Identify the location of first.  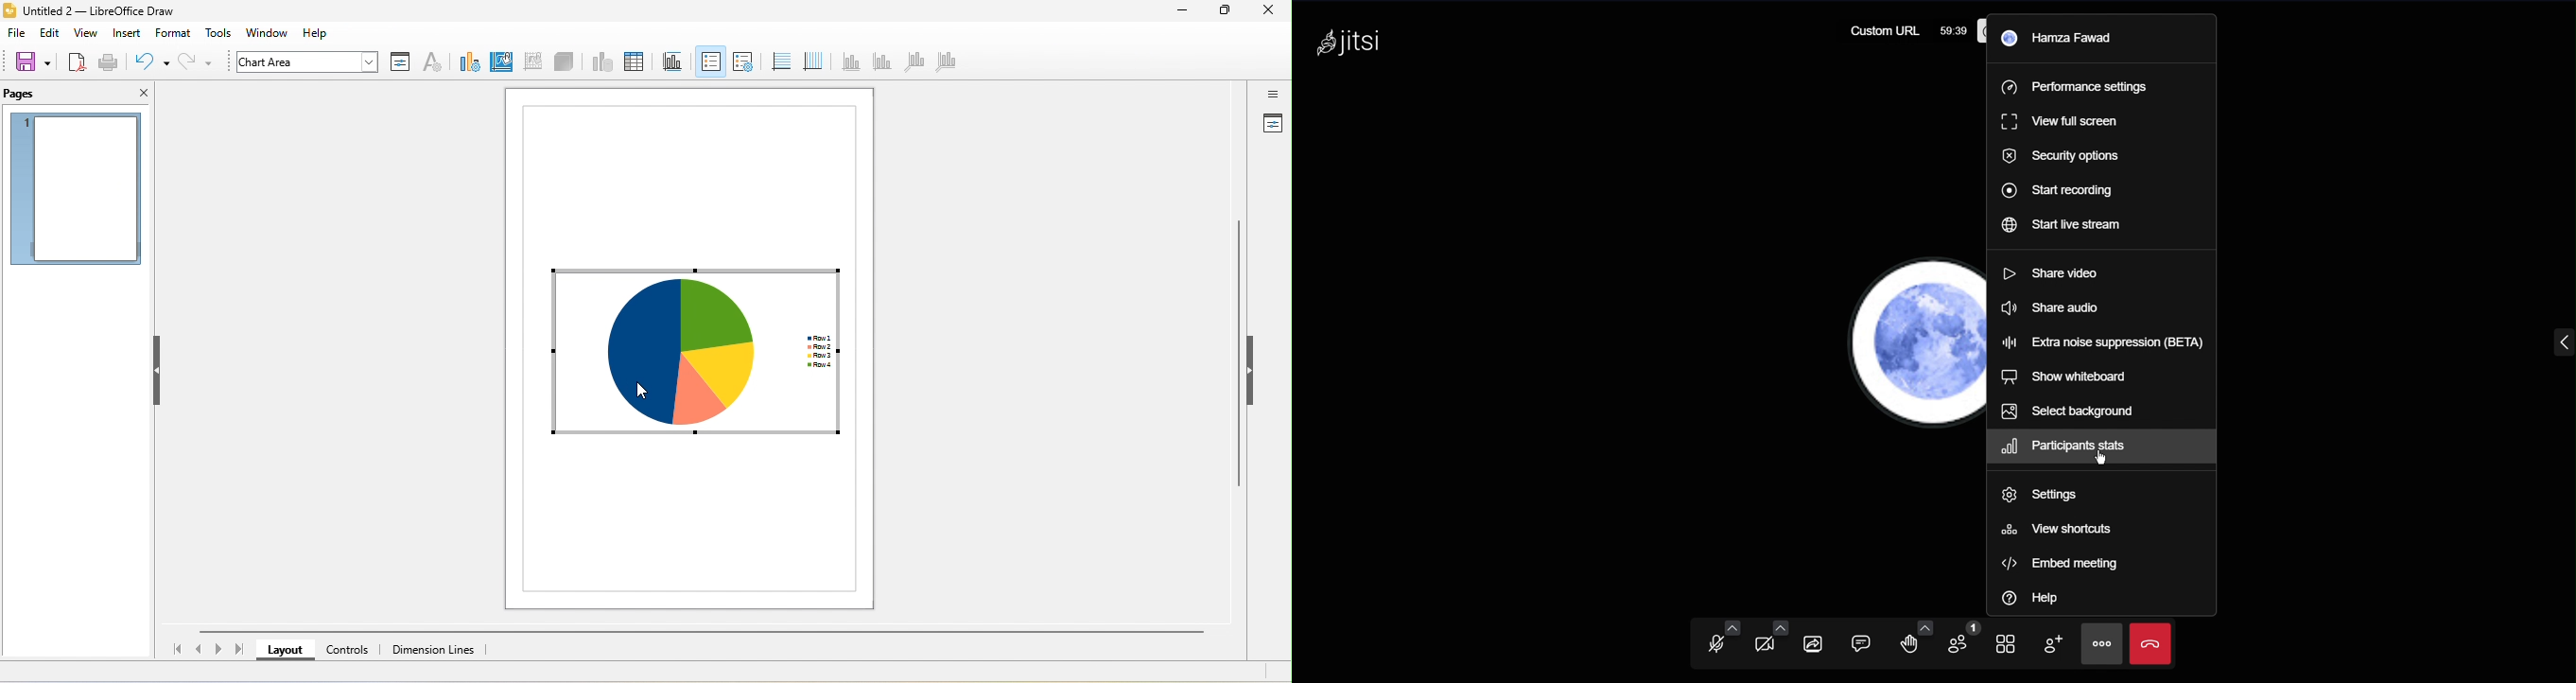
(174, 650).